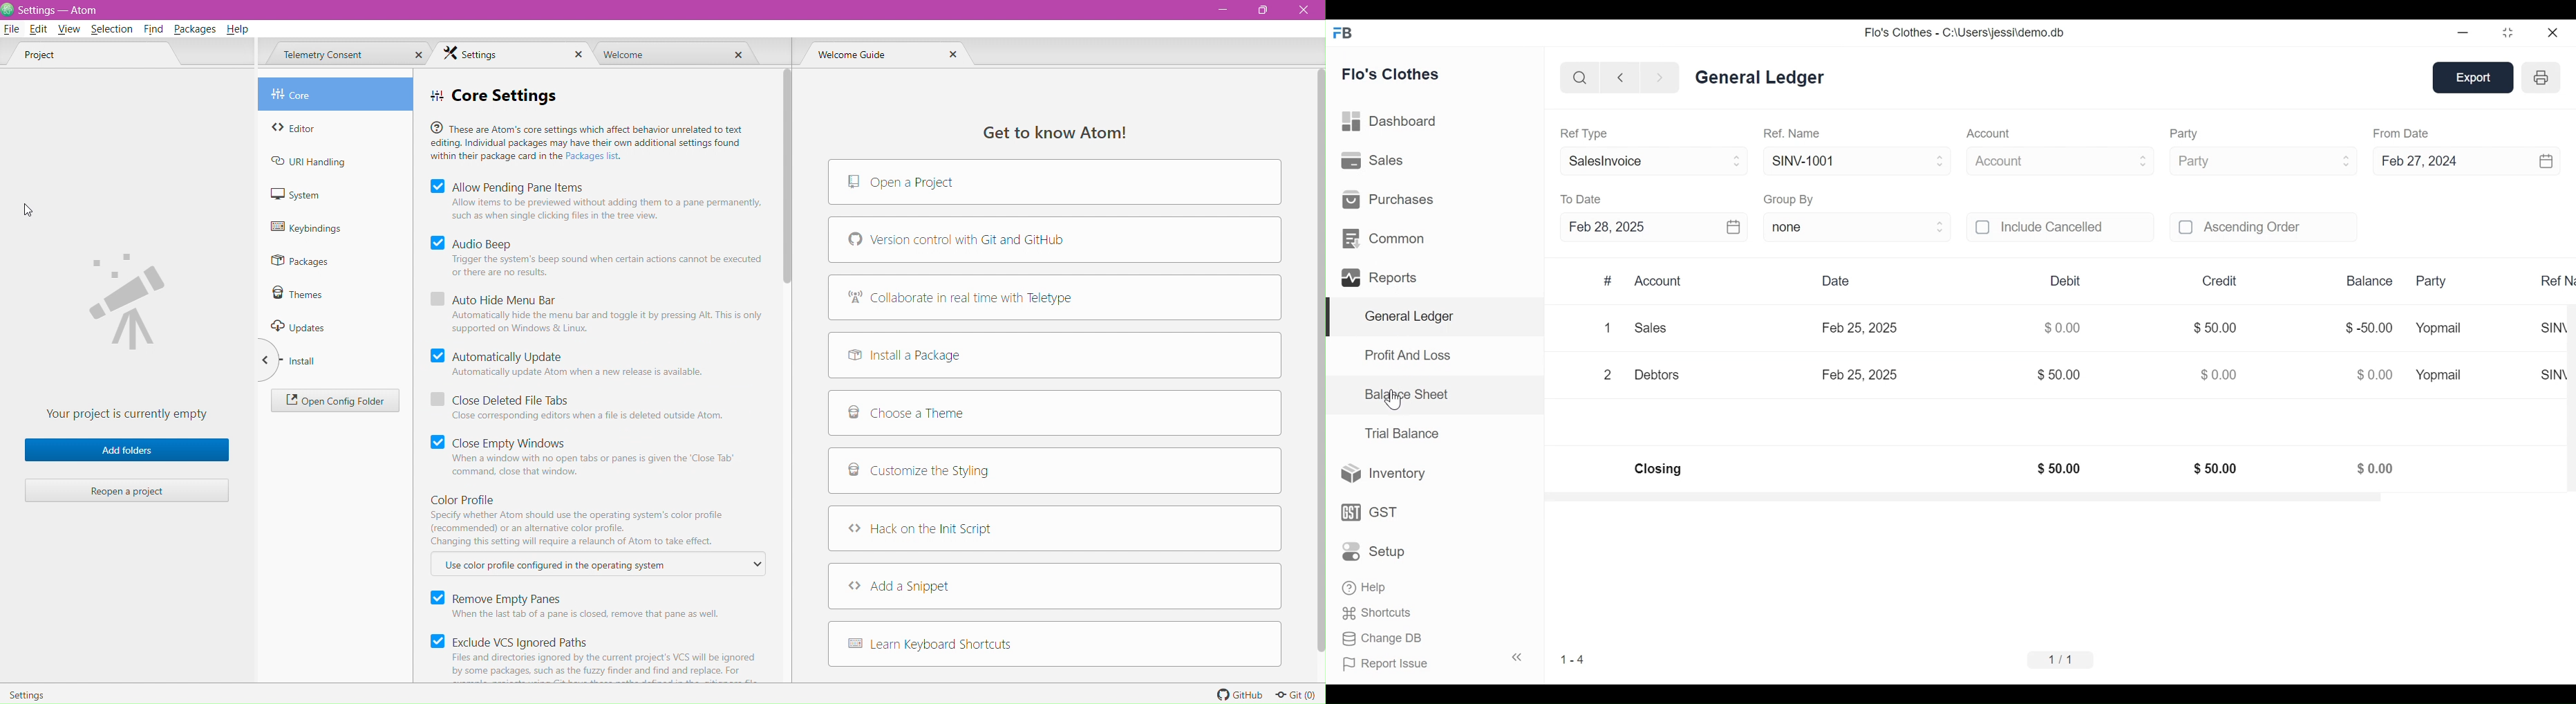  I want to click on Feb 28, 2025, so click(1606, 226).